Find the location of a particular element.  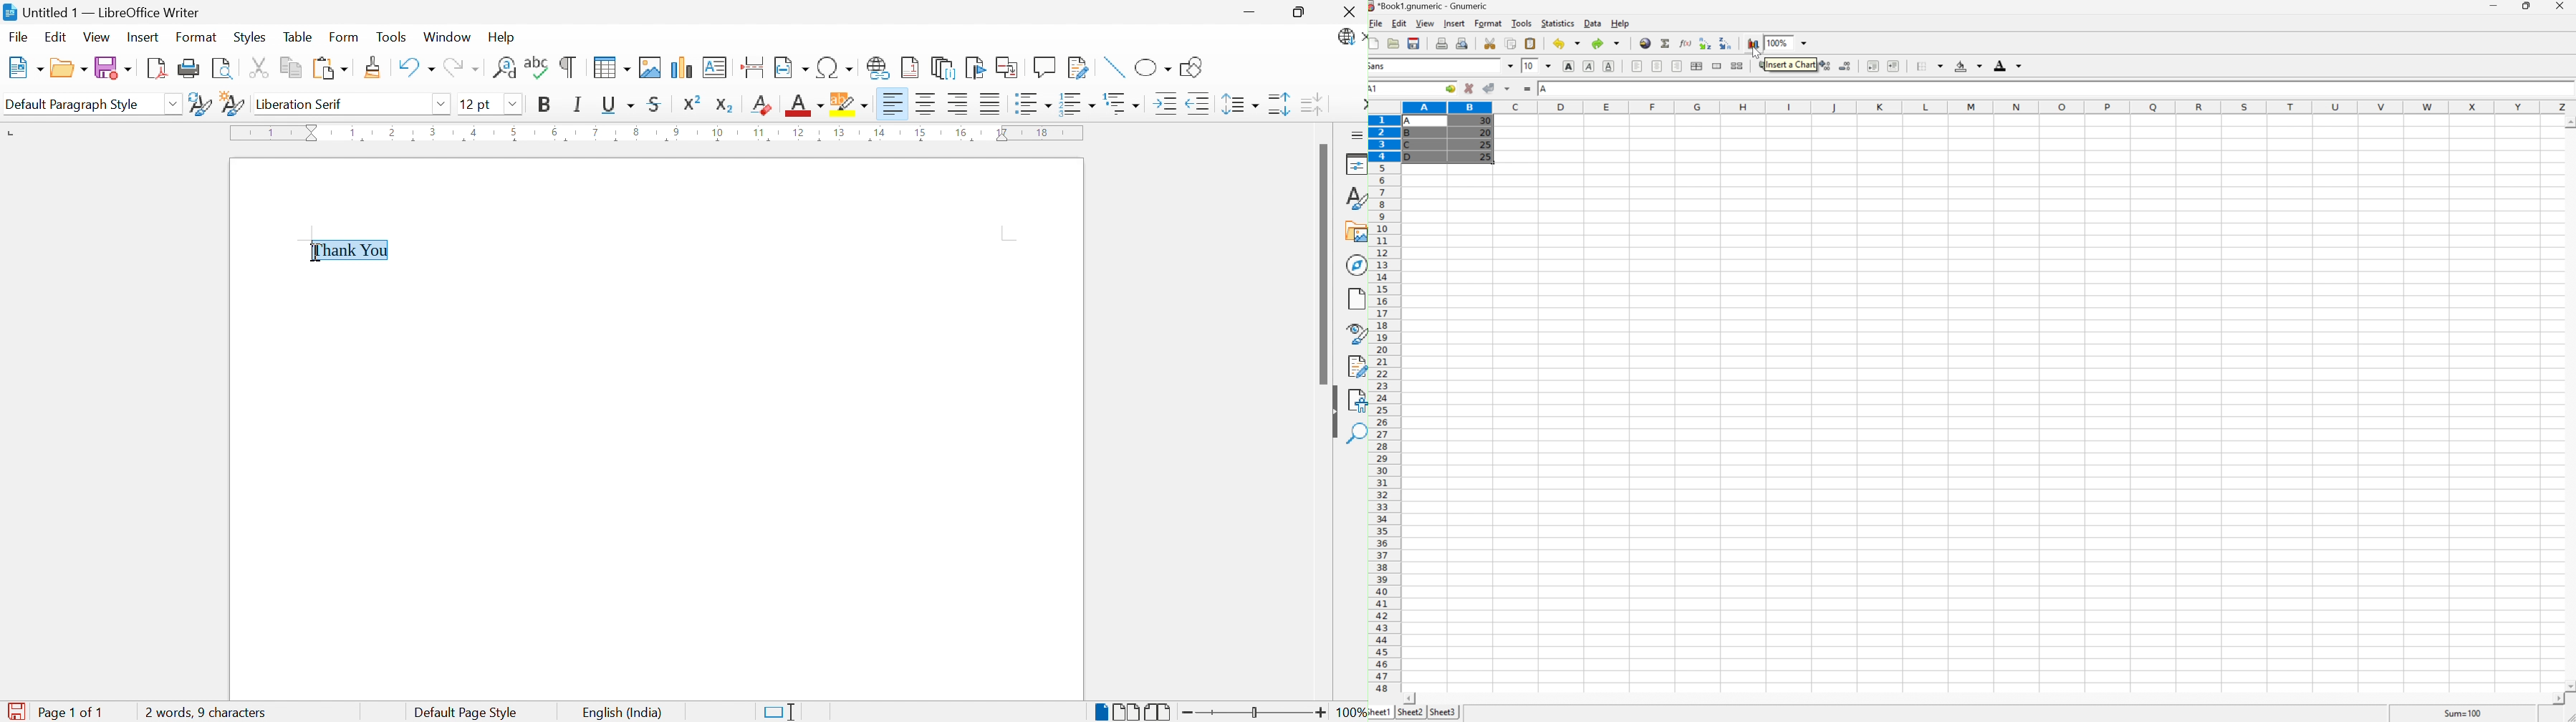

Close is located at coordinates (1347, 11).